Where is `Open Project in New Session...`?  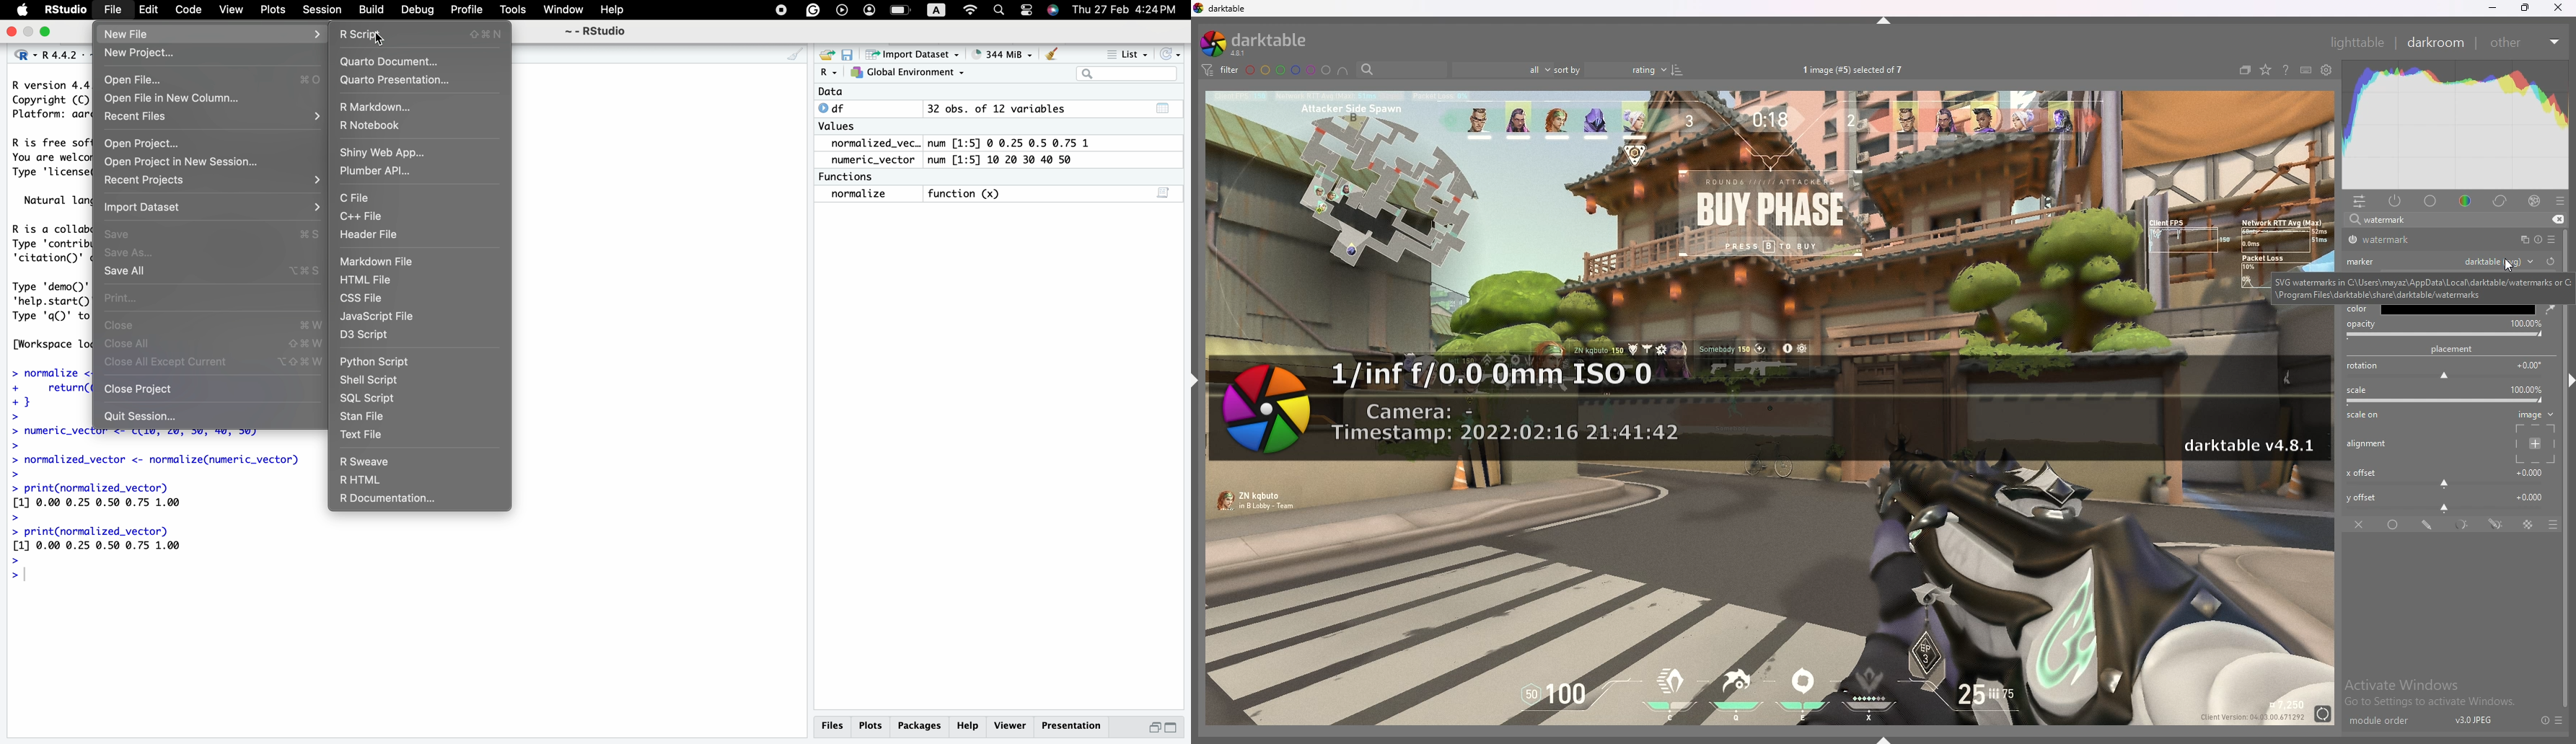 Open Project in New Session... is located at coordinates (183, 162).